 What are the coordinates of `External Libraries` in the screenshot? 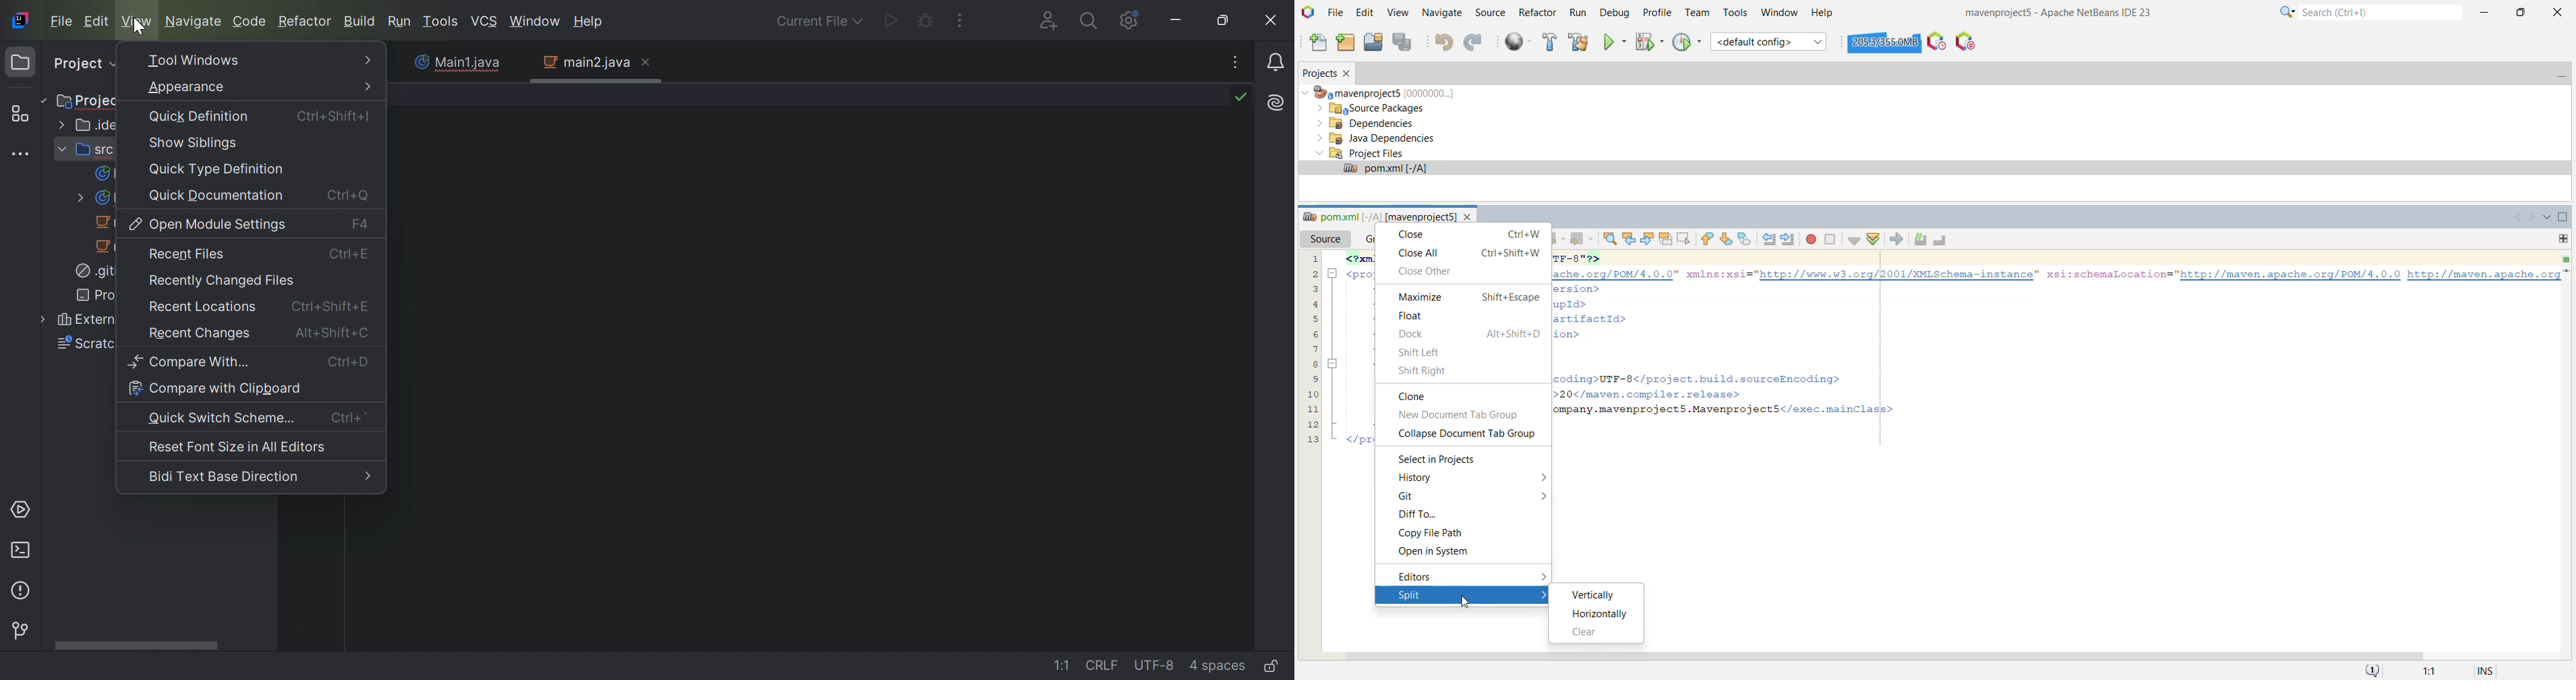 It's located at (78, 321).